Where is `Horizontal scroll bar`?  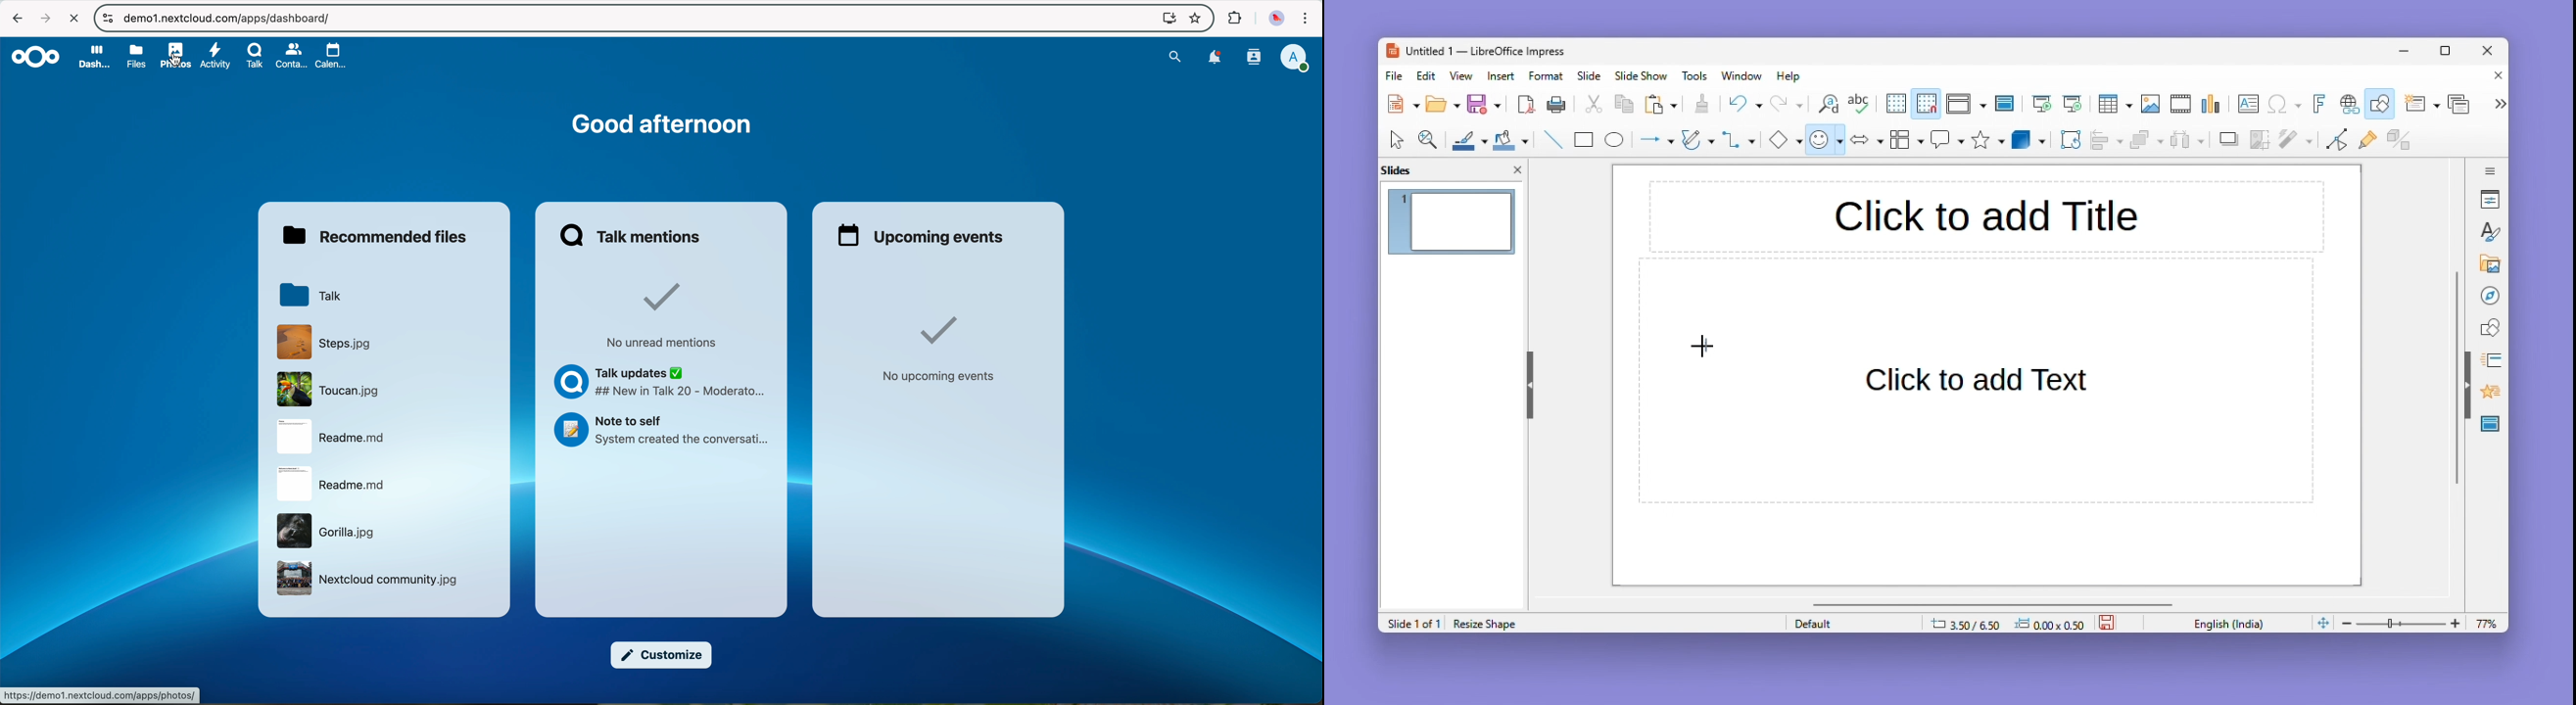
Horizontal scroll bar is located at coordinates (1993, 603).